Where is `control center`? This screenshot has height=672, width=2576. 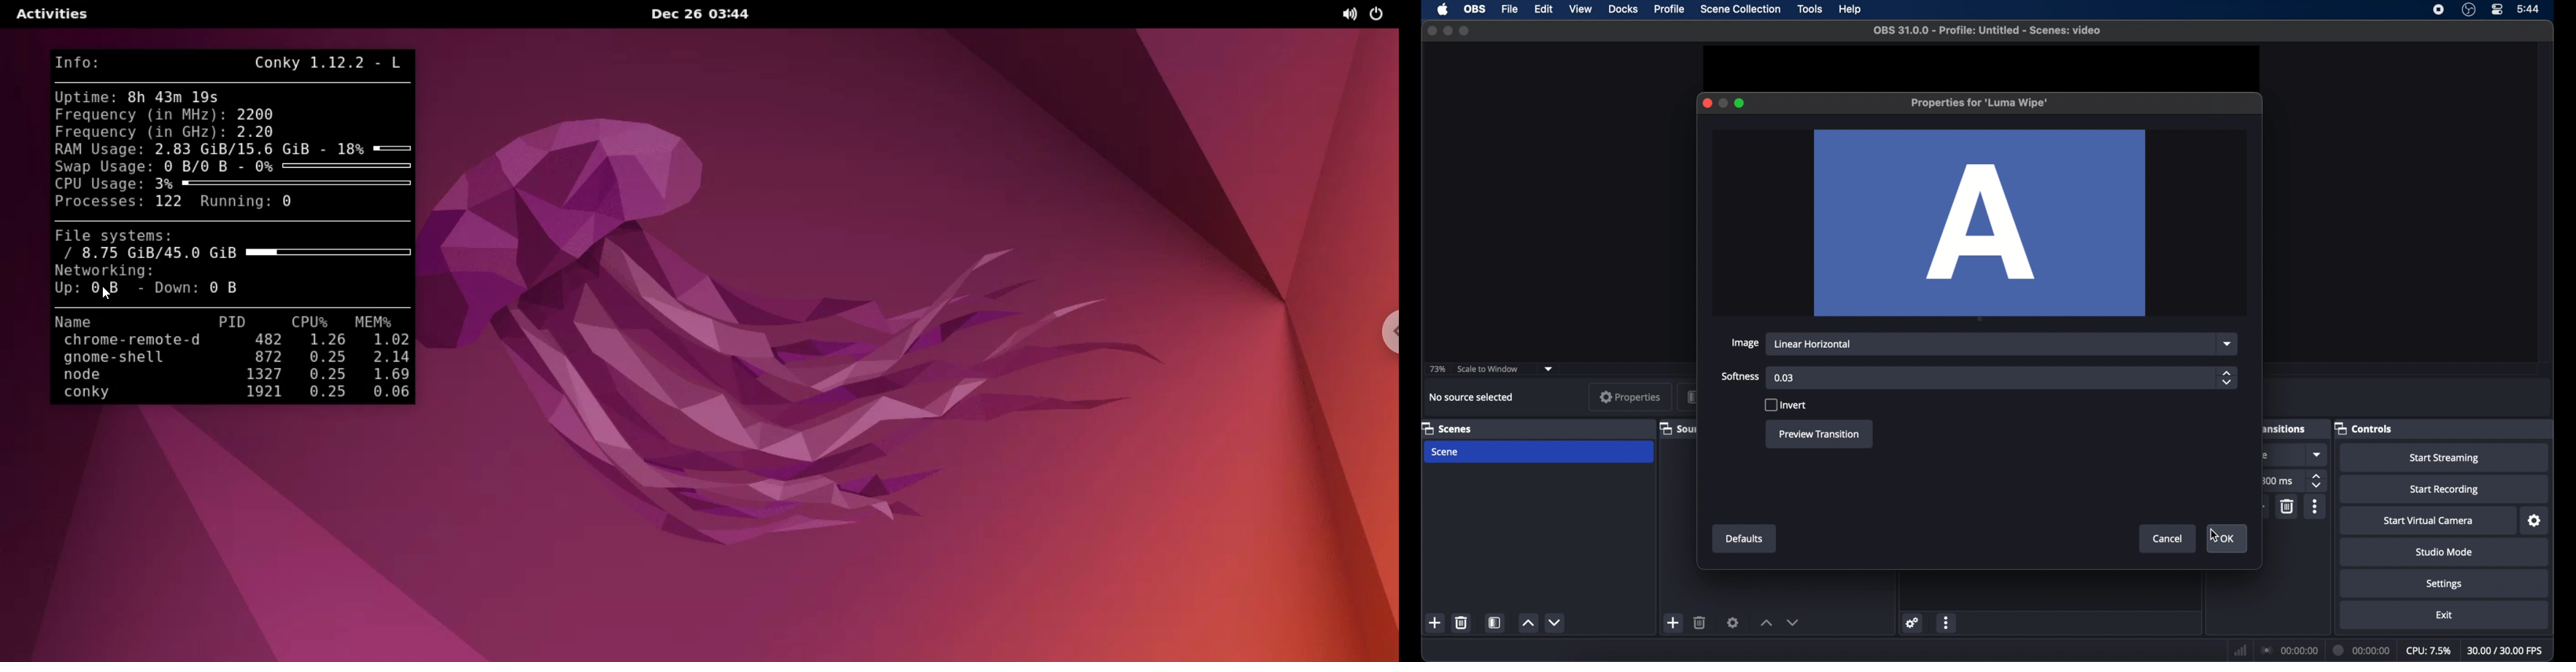 control center is located at coordinates (2498, 9).